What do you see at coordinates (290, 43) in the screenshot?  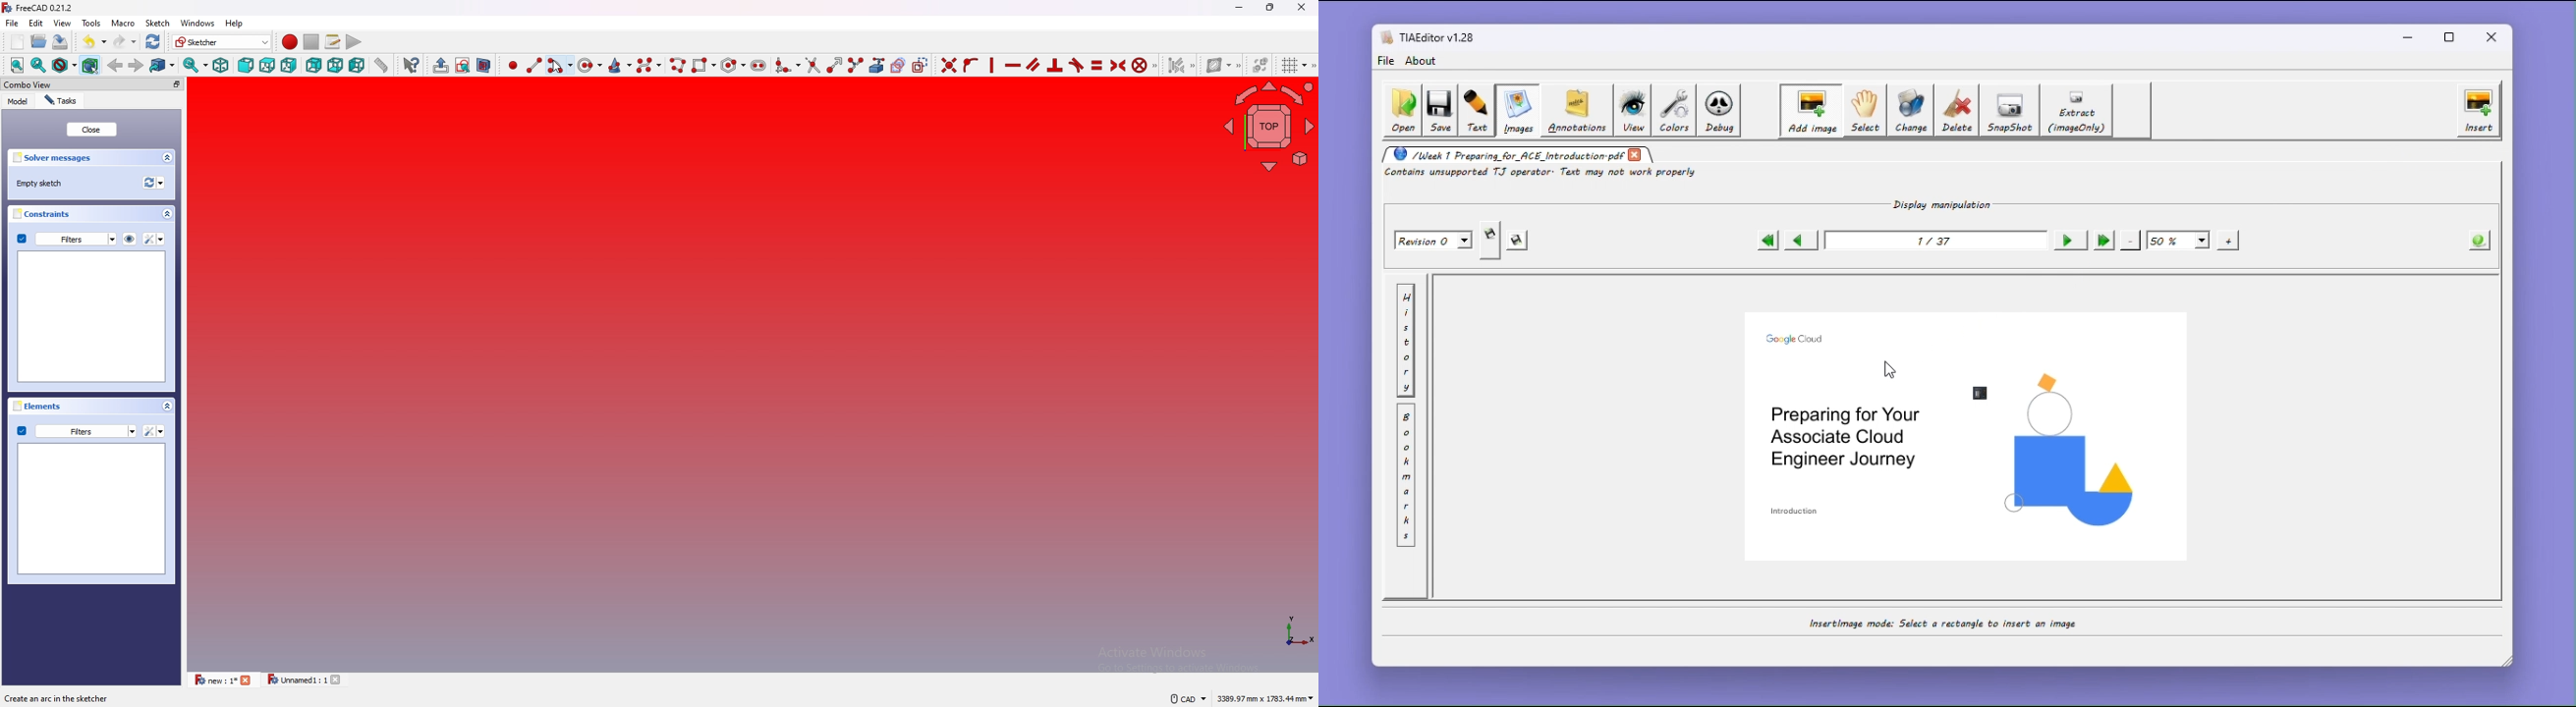 I see `record macro` at bounding box center [290, 43].